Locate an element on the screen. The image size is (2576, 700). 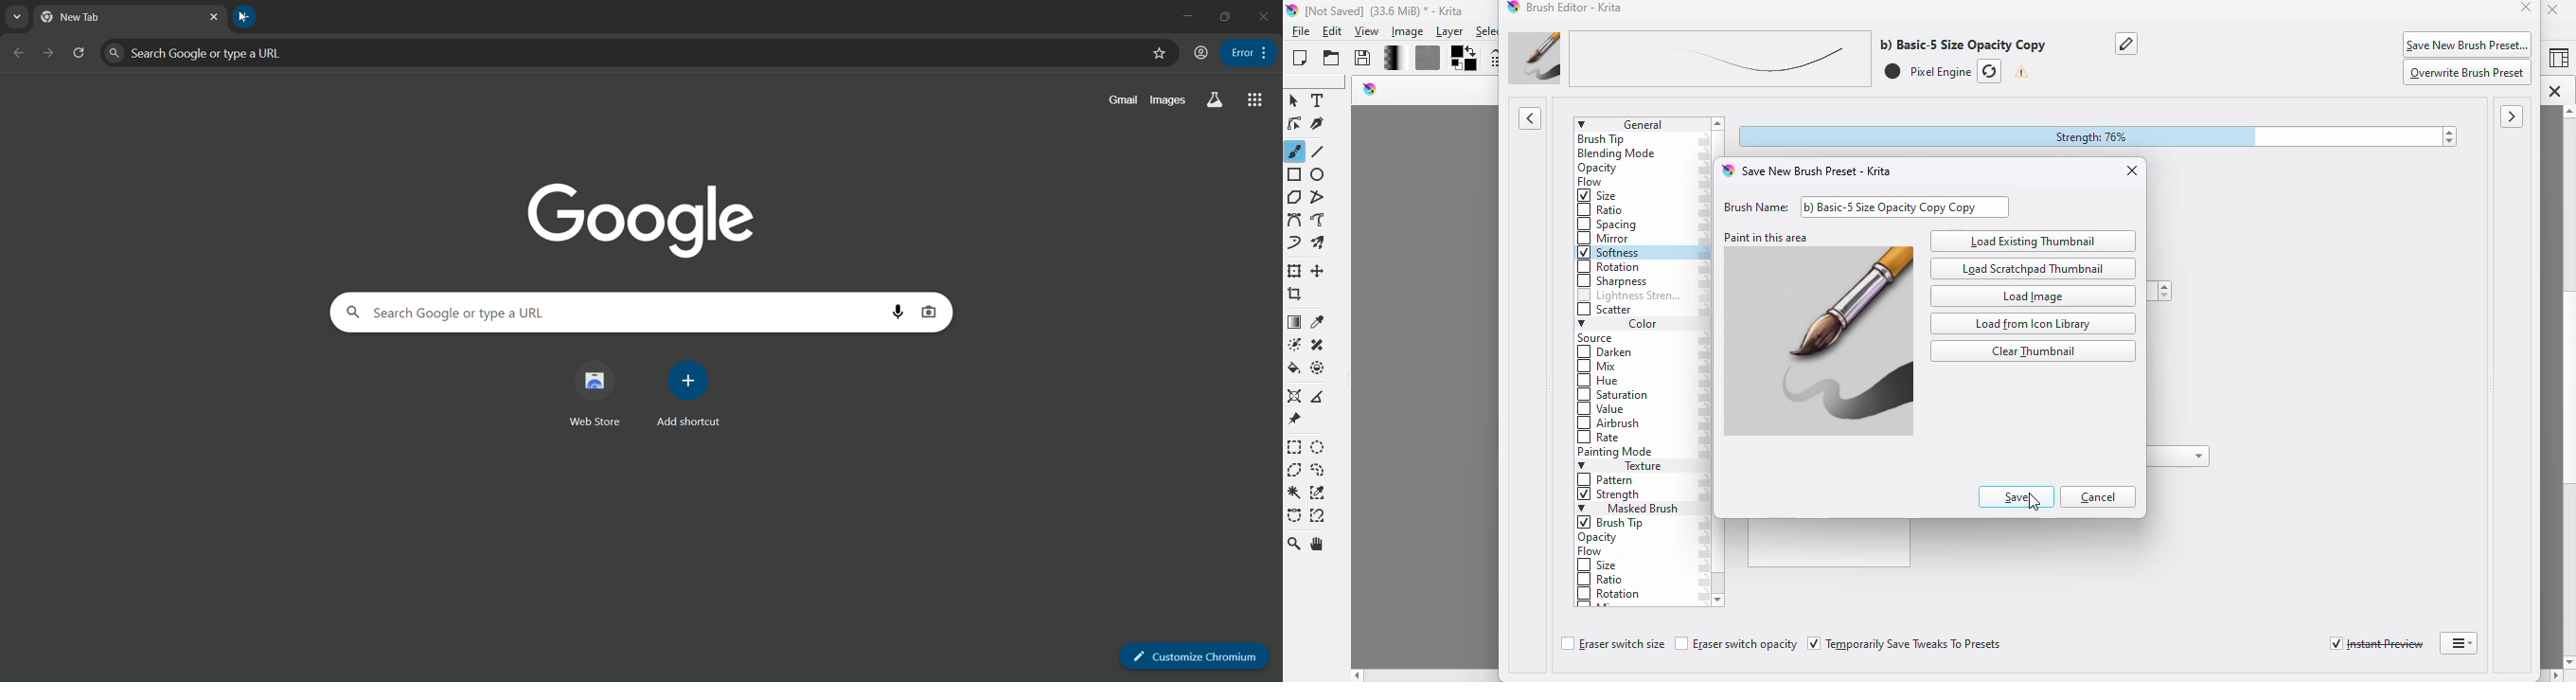
view is located at coordinates (1368, 32).